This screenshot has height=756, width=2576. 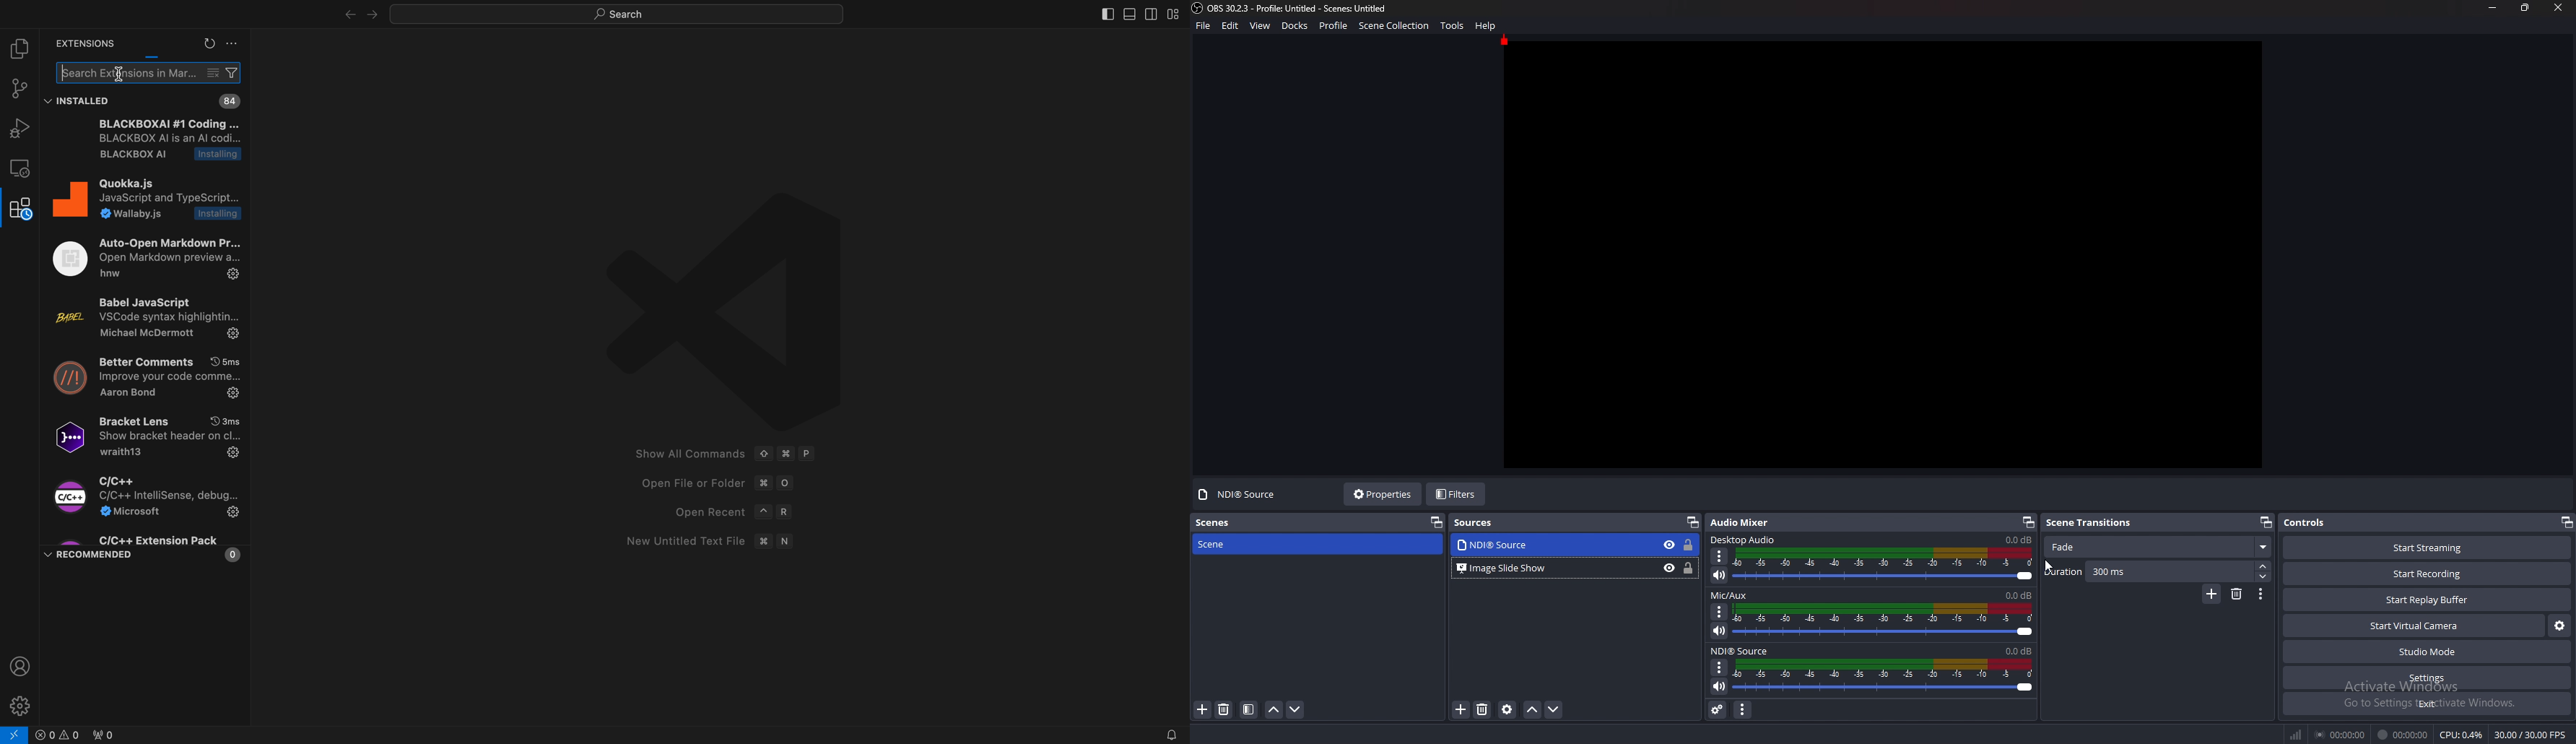 What do you see at coordinates (1720, 613) in the screenshot?
I see `options` at bounding box center [1720, 613].